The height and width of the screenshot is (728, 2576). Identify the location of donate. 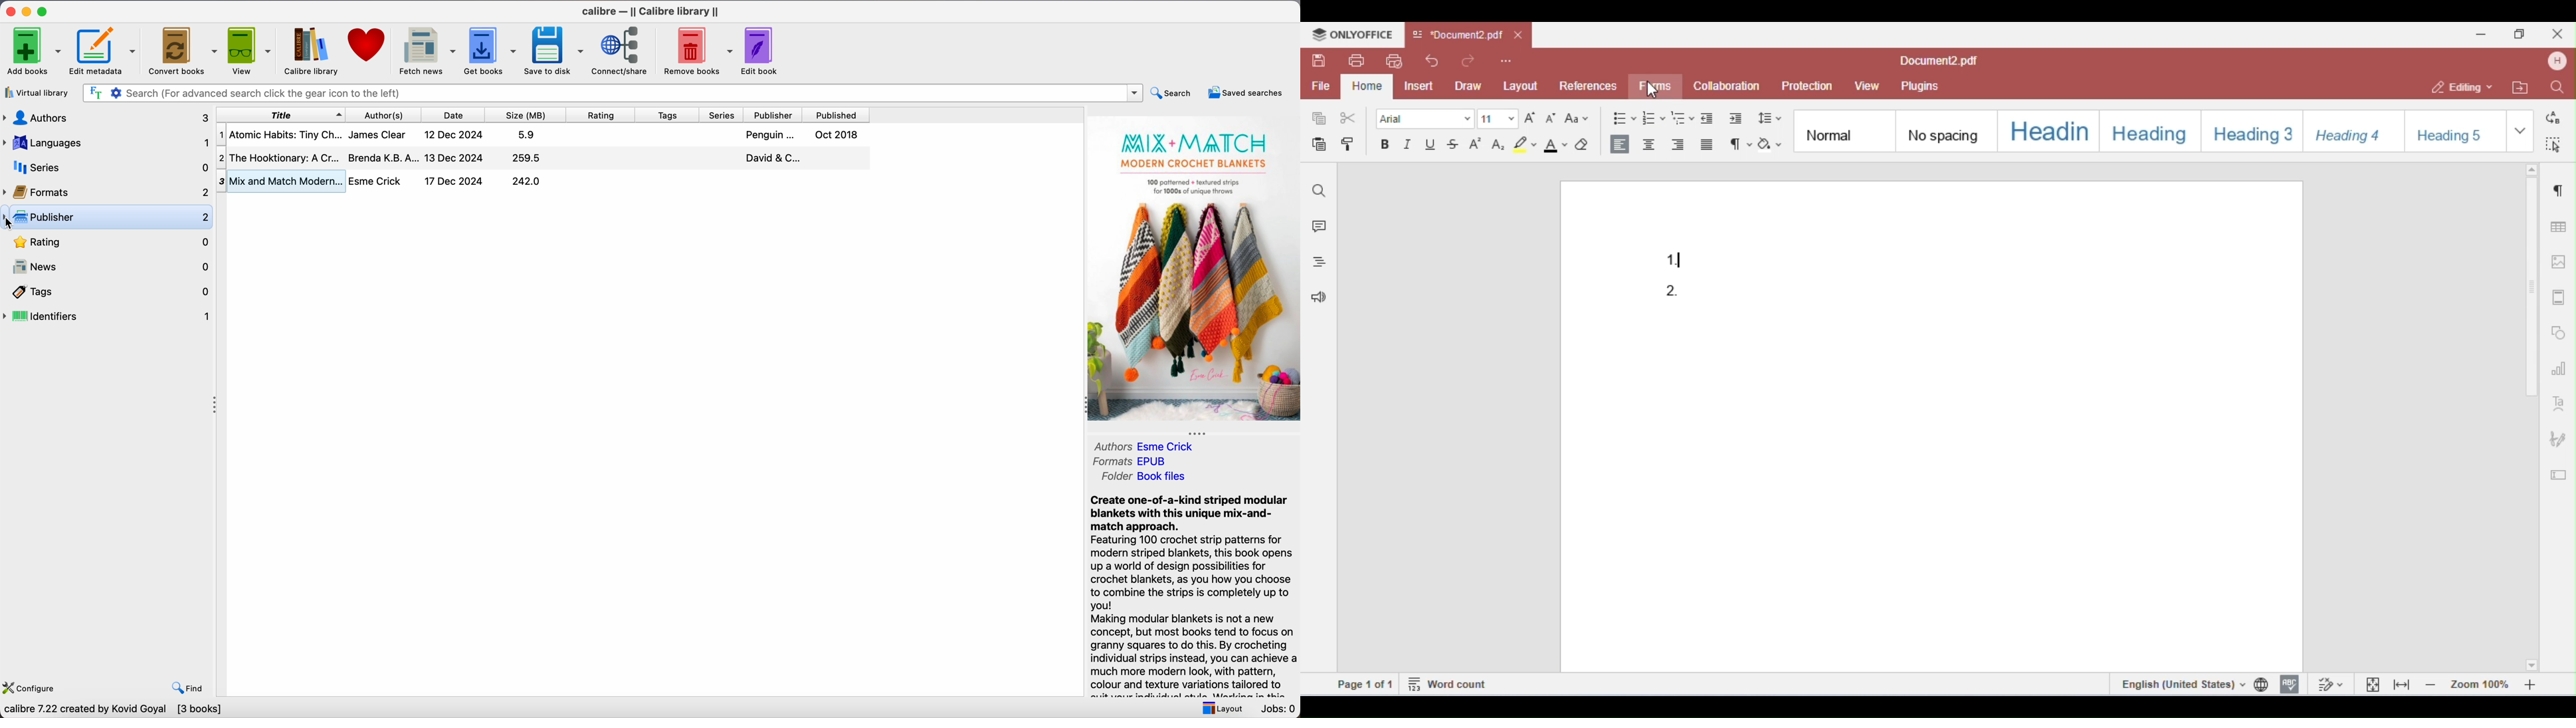
(367, 46).